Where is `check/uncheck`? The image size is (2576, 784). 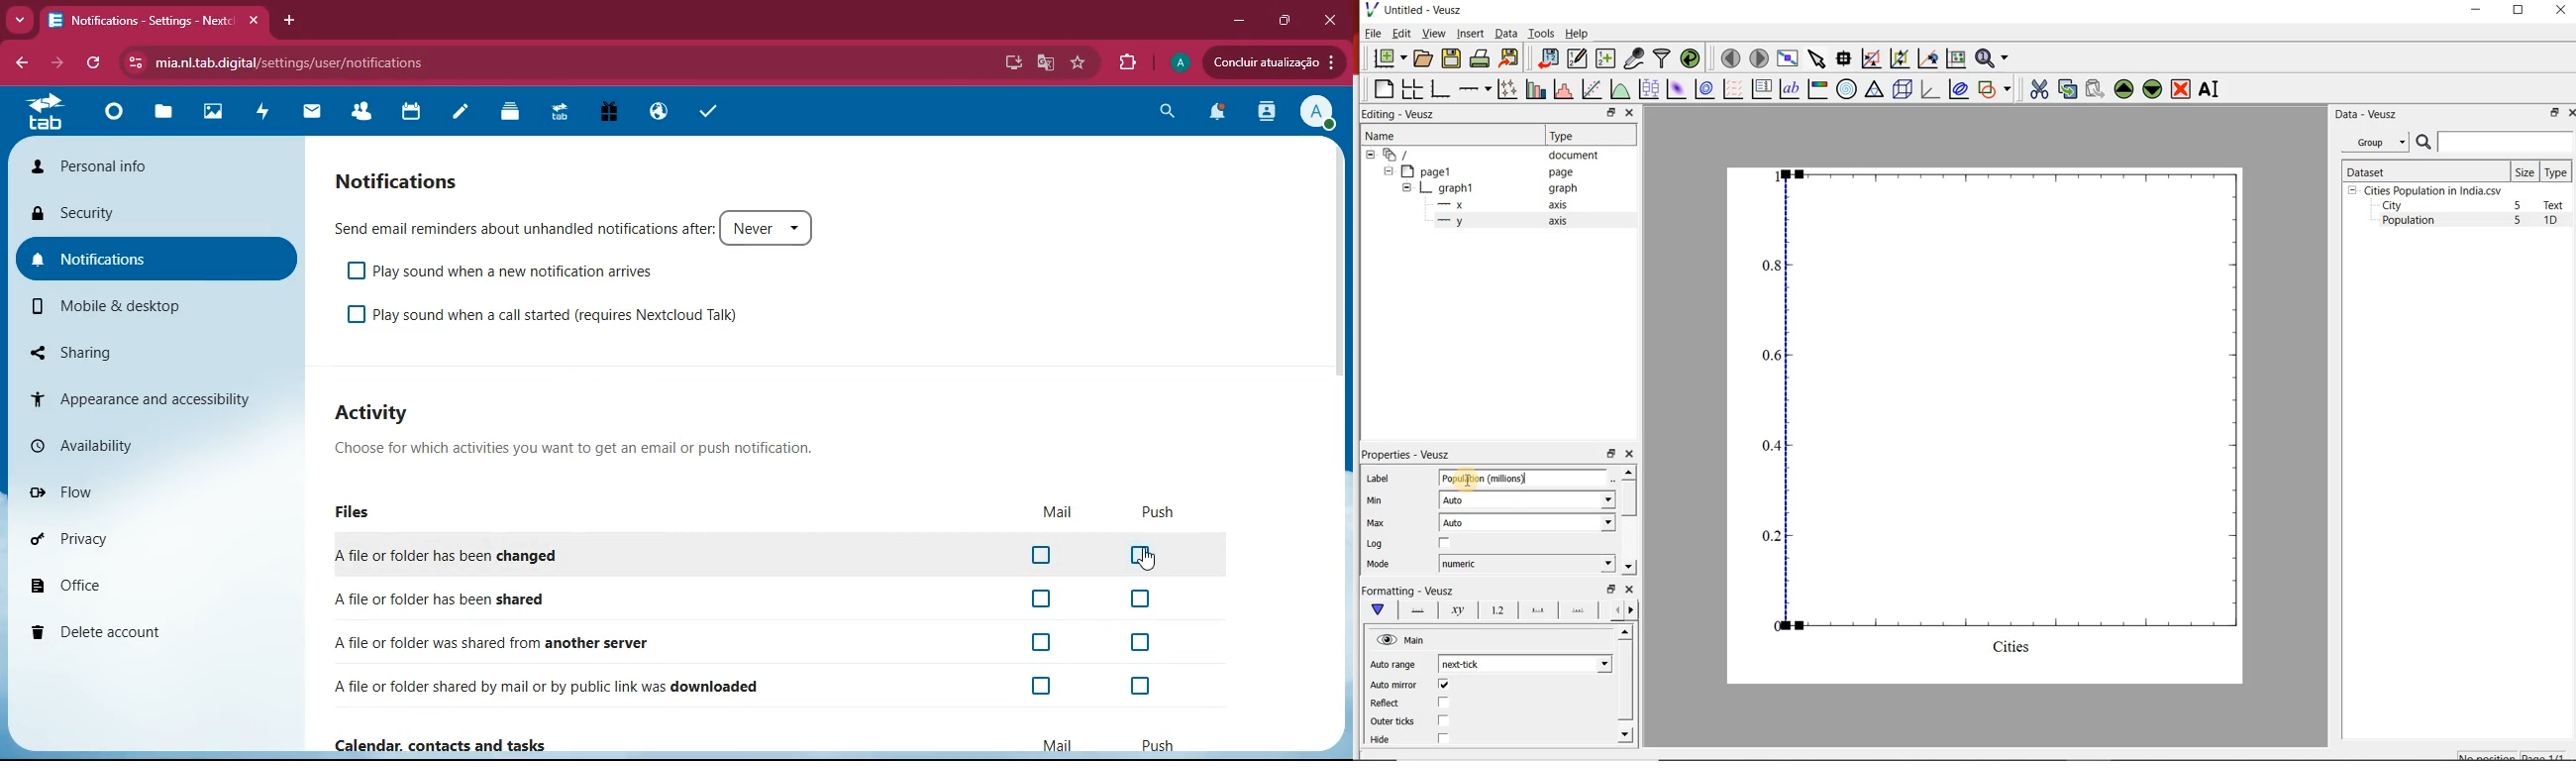
check/uncheck is located at coordinates (1442, 741).